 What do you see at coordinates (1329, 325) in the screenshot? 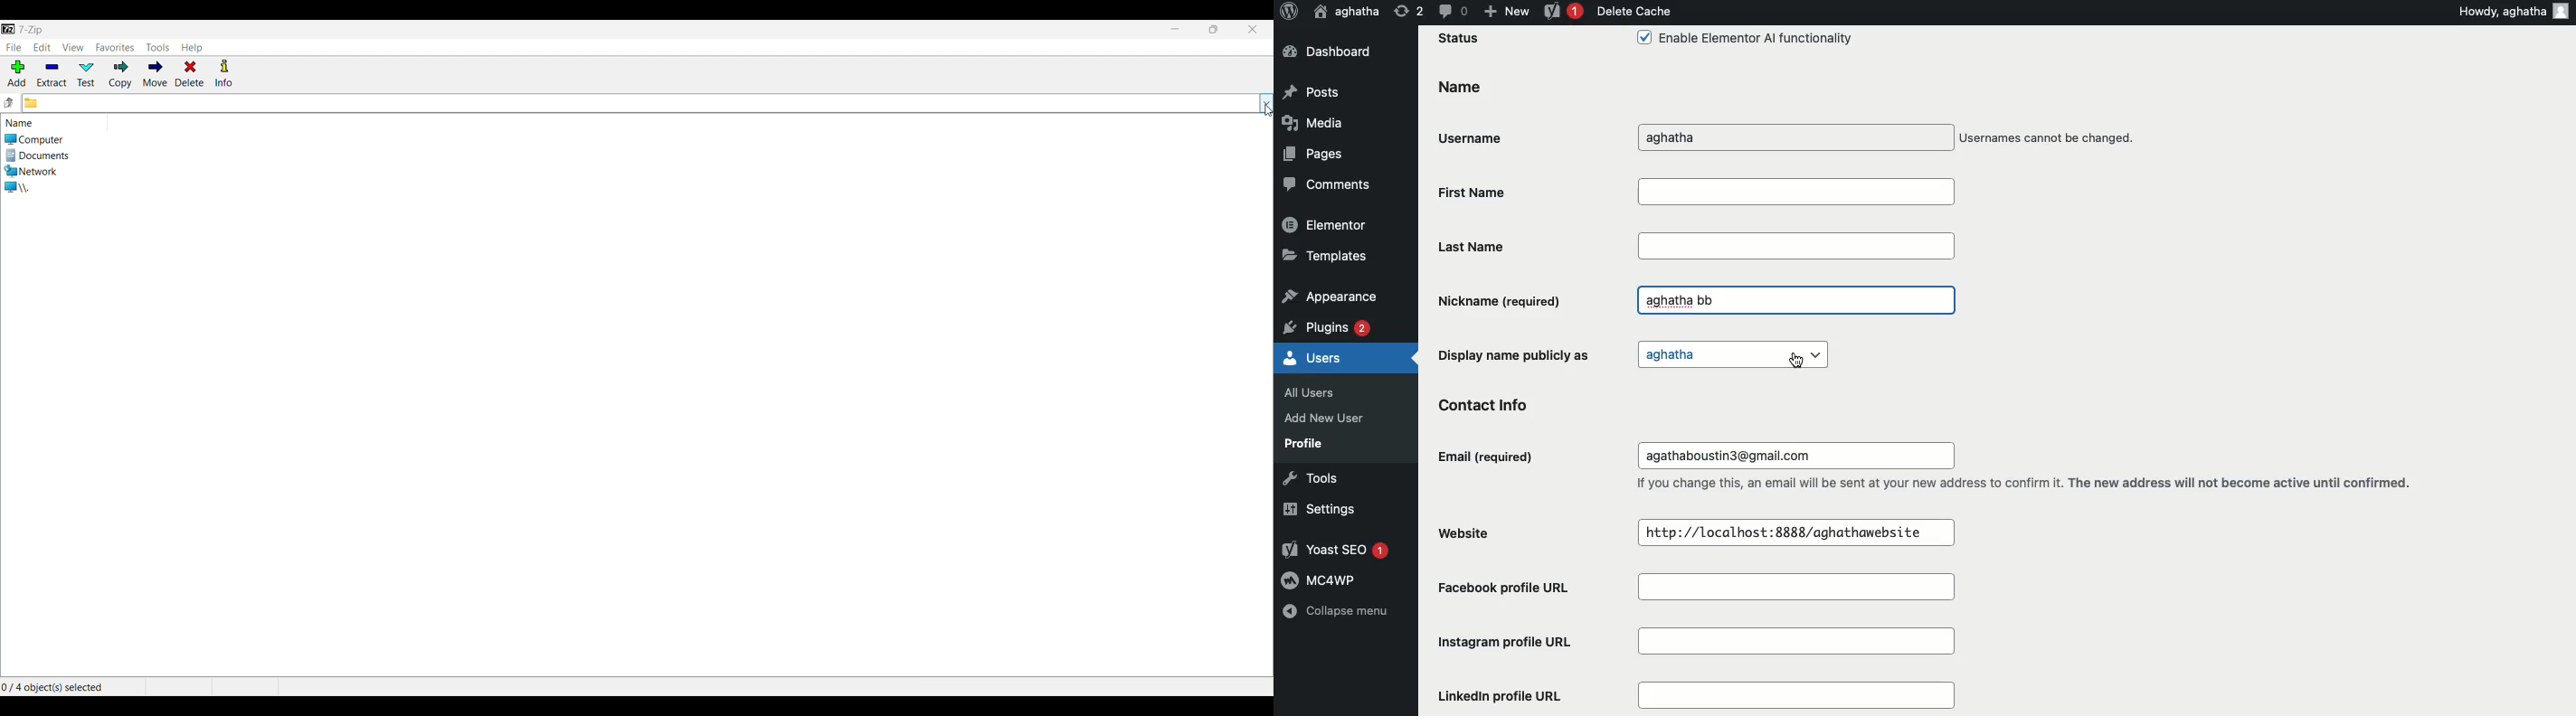
I see `Plugins` at bounding box center [1329, 325].